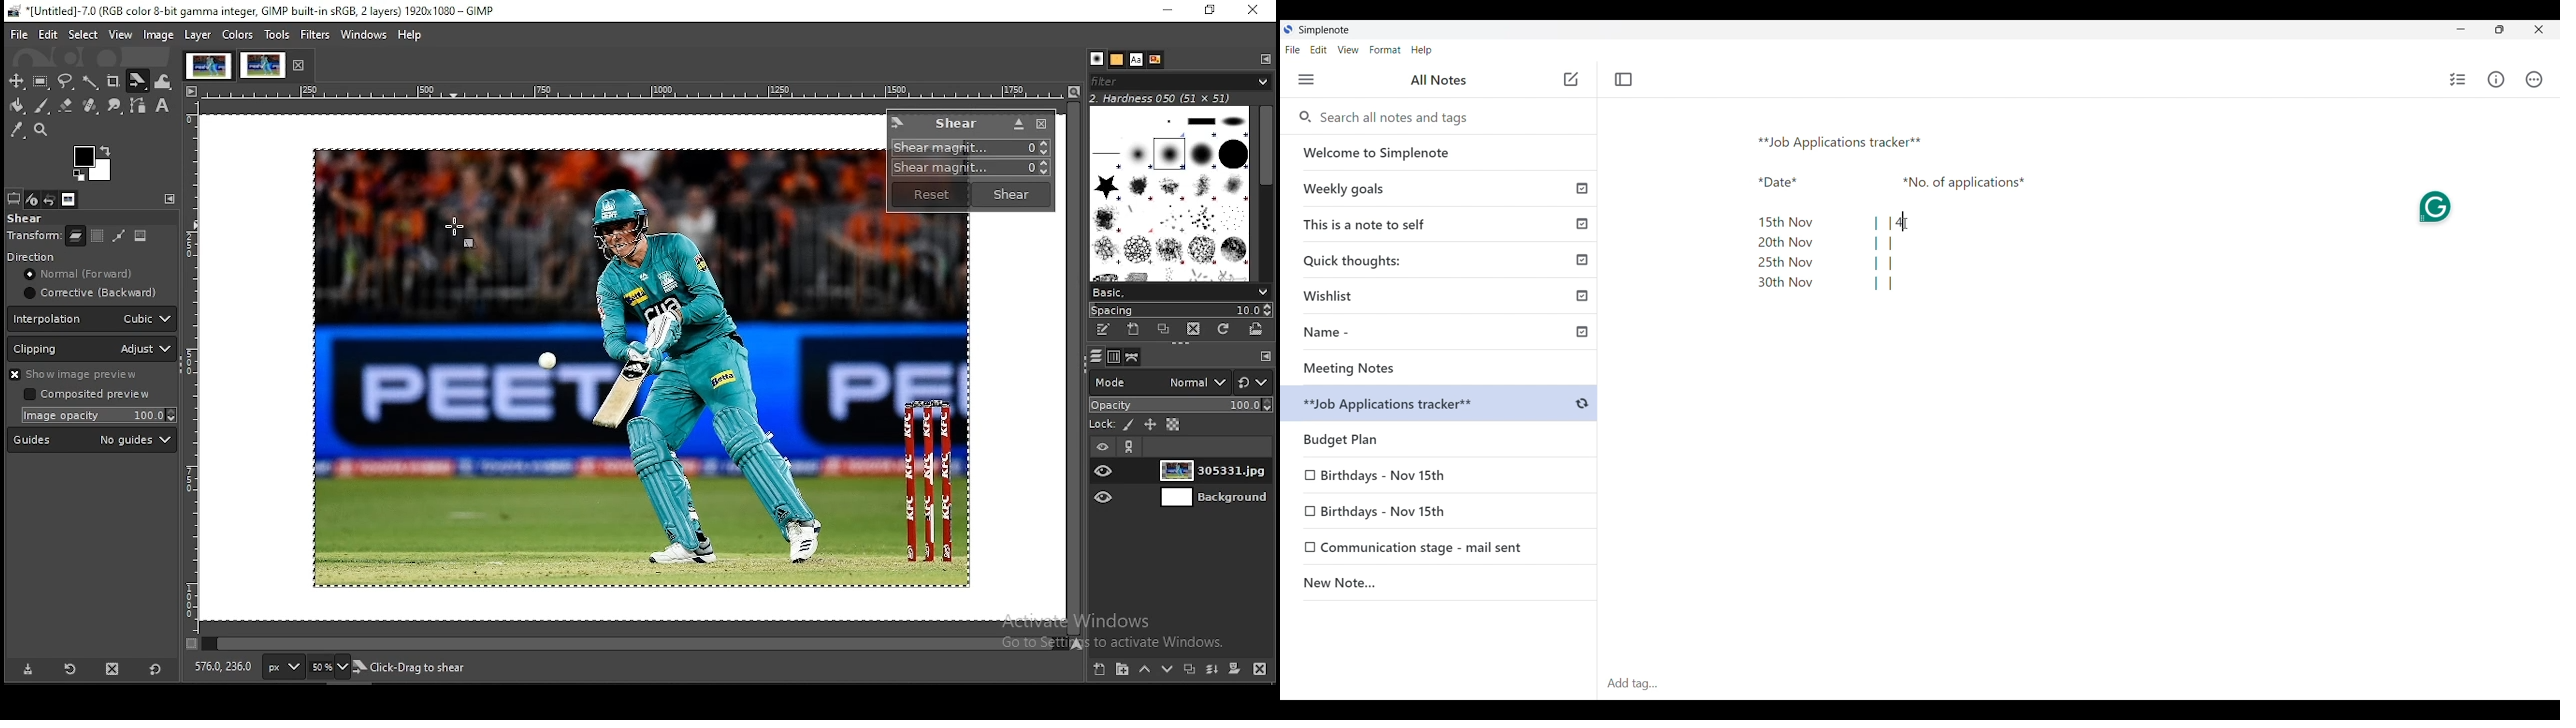 Image resolution: width=2576 pixels, height=728 pixels. I want to click on mask layer, so click(1234, 669).